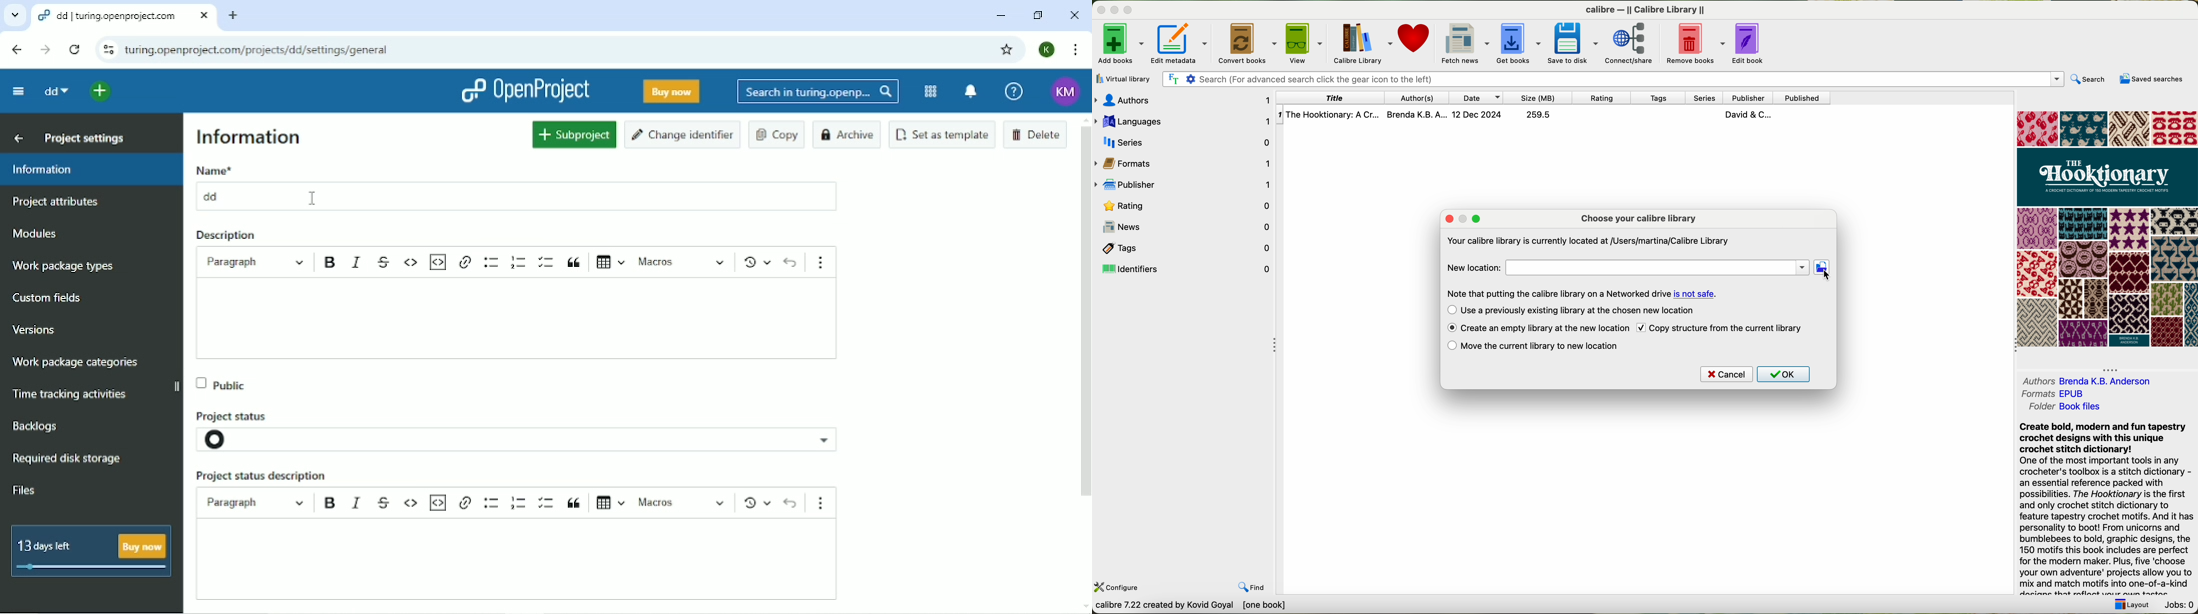 The image size is (2212, 616). I want to click on italics, so click(359, 501).